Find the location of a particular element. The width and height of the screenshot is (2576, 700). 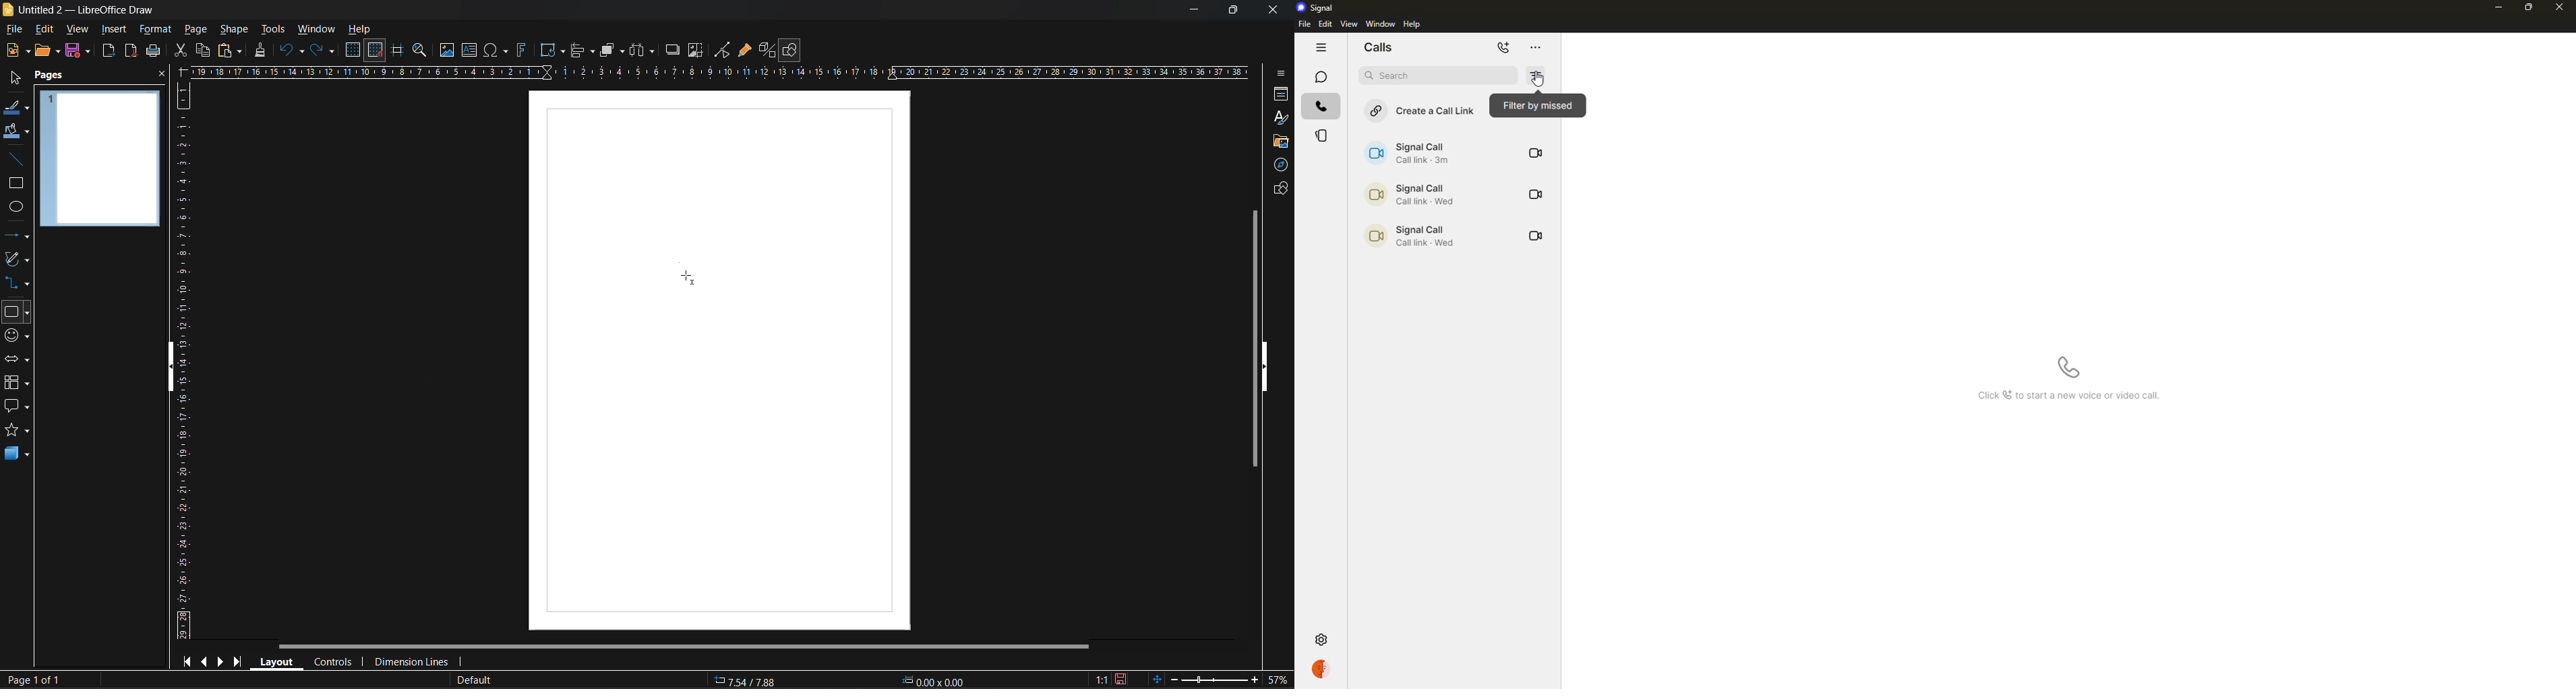

fit to window is located at coordinates (1156, 679).